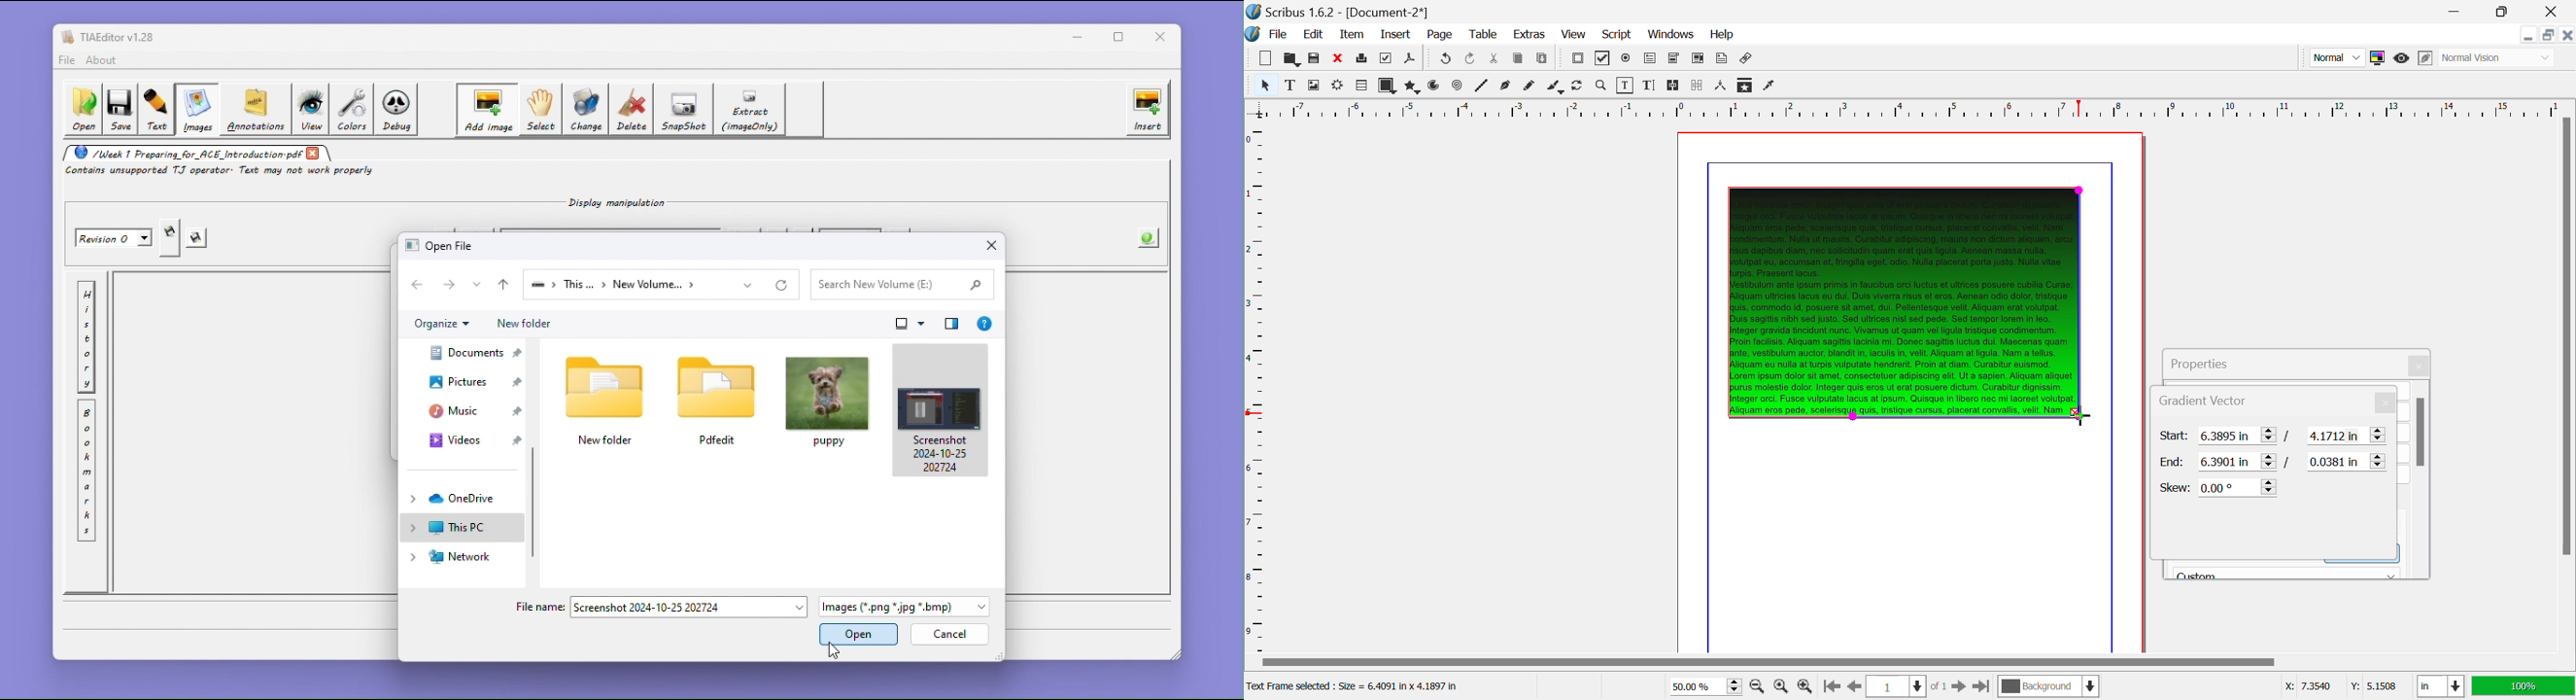  Describe the element at coordinates (1313, 85) in the screenshot. I see `Image Frame` at that location.